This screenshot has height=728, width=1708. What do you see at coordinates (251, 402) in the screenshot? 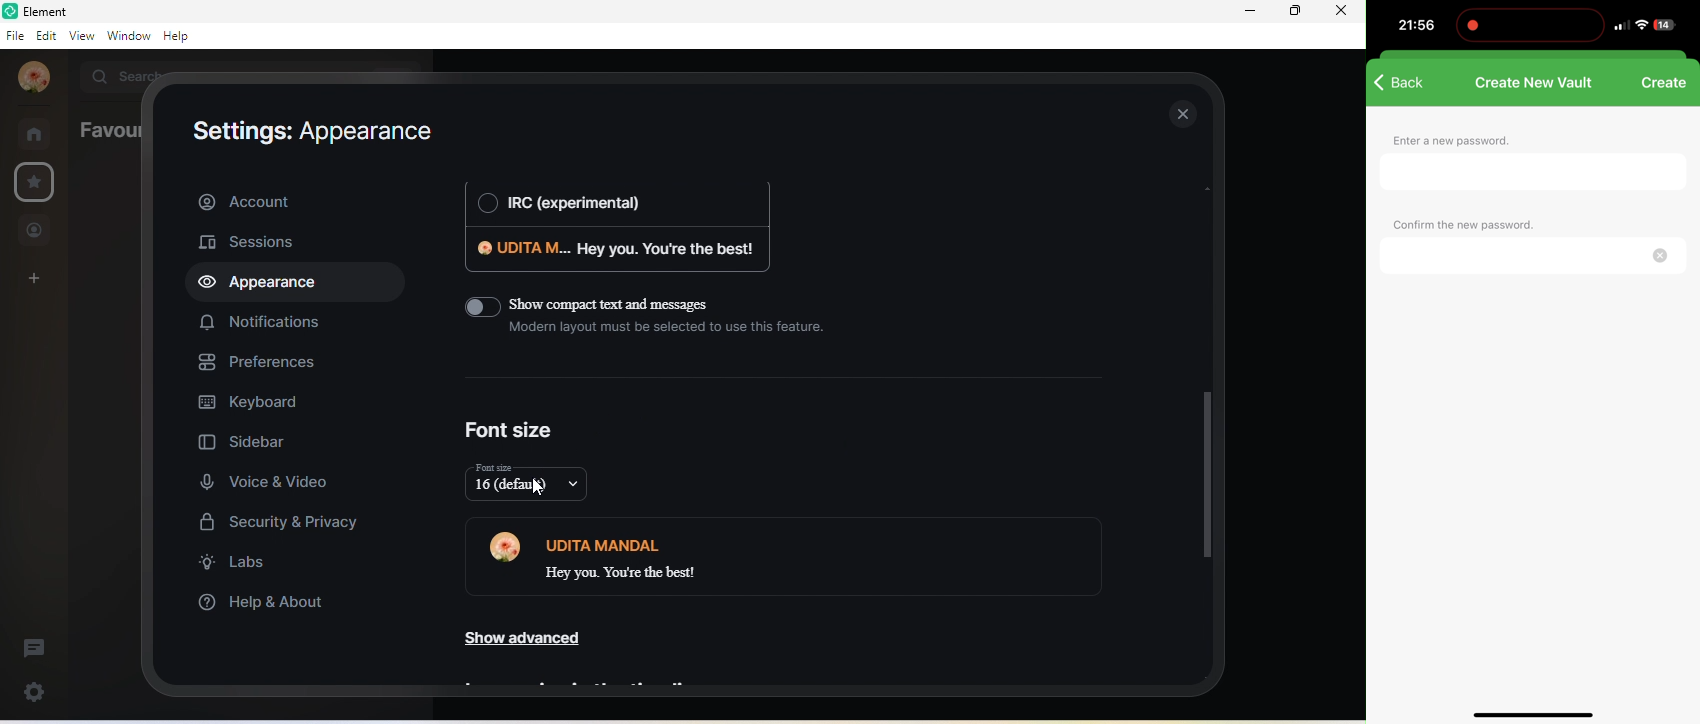
I see `keyboard` at bounding box center [251, 402].